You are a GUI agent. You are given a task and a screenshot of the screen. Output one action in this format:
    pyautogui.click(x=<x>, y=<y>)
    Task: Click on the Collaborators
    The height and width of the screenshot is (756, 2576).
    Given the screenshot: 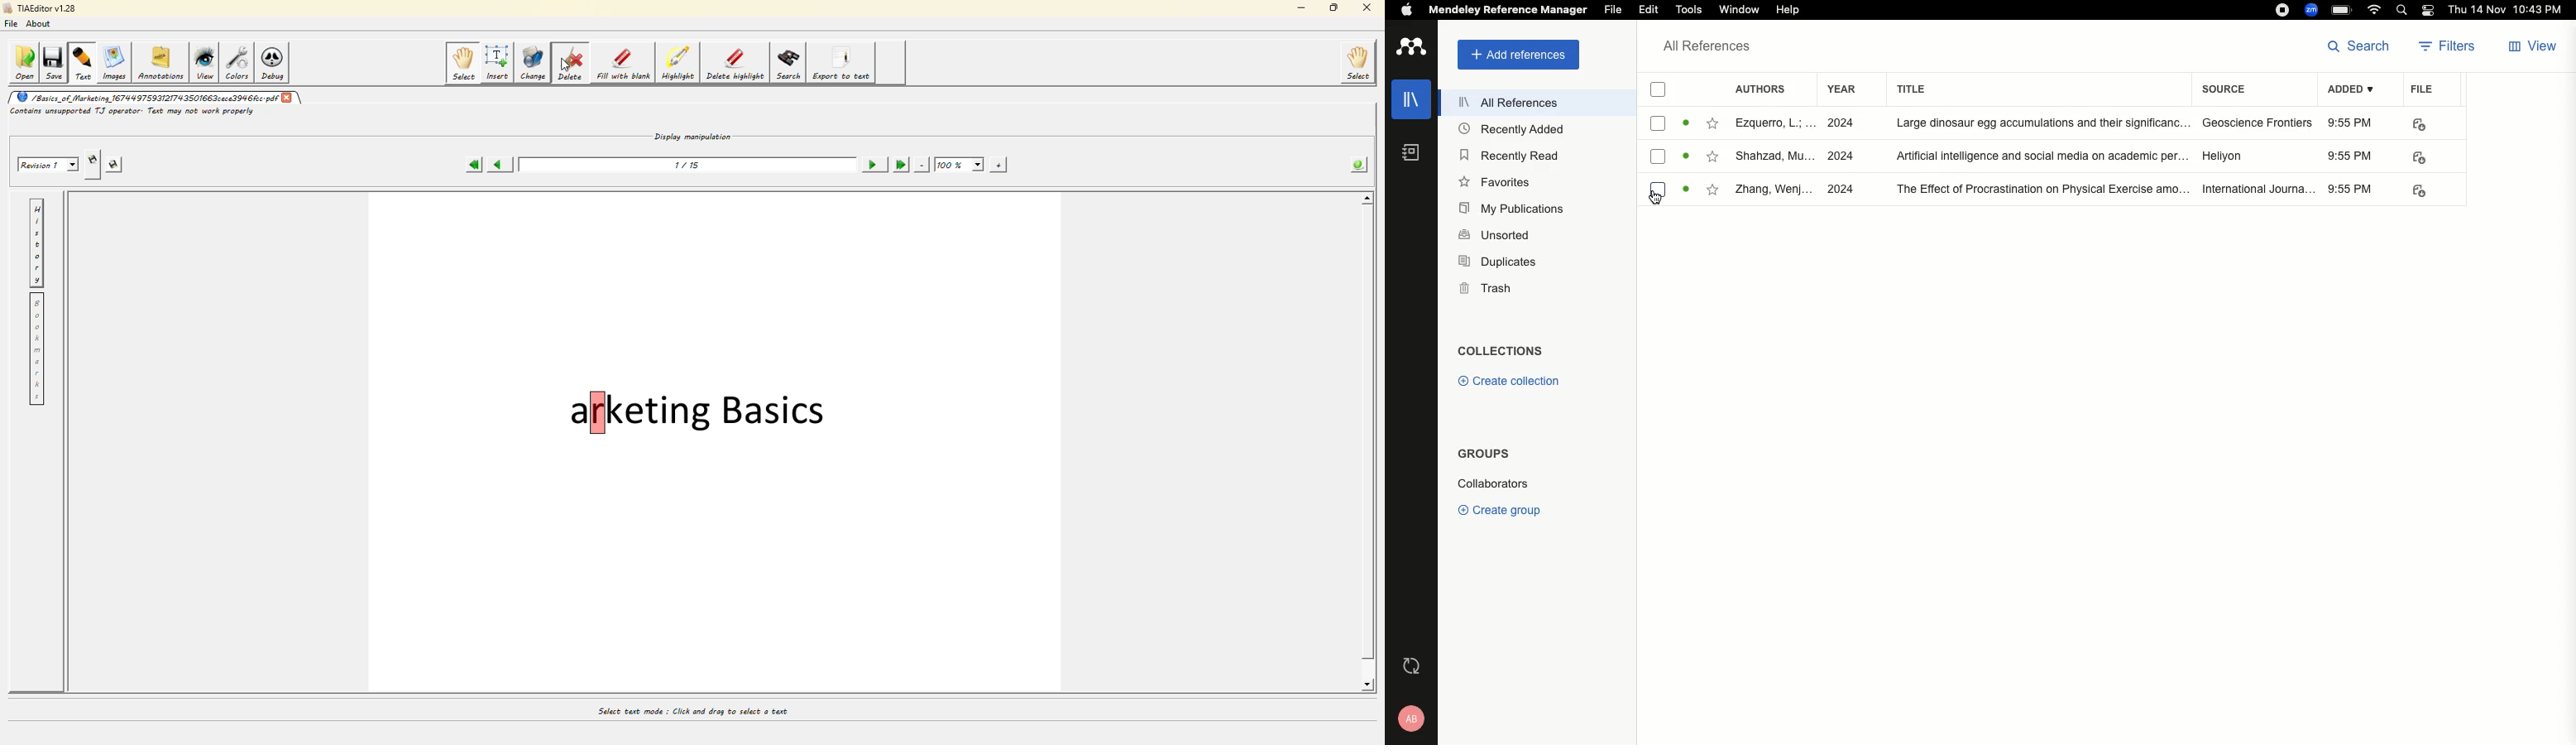 What is the action you would take?
    pyautogui.click(x=1492, y=483)
    